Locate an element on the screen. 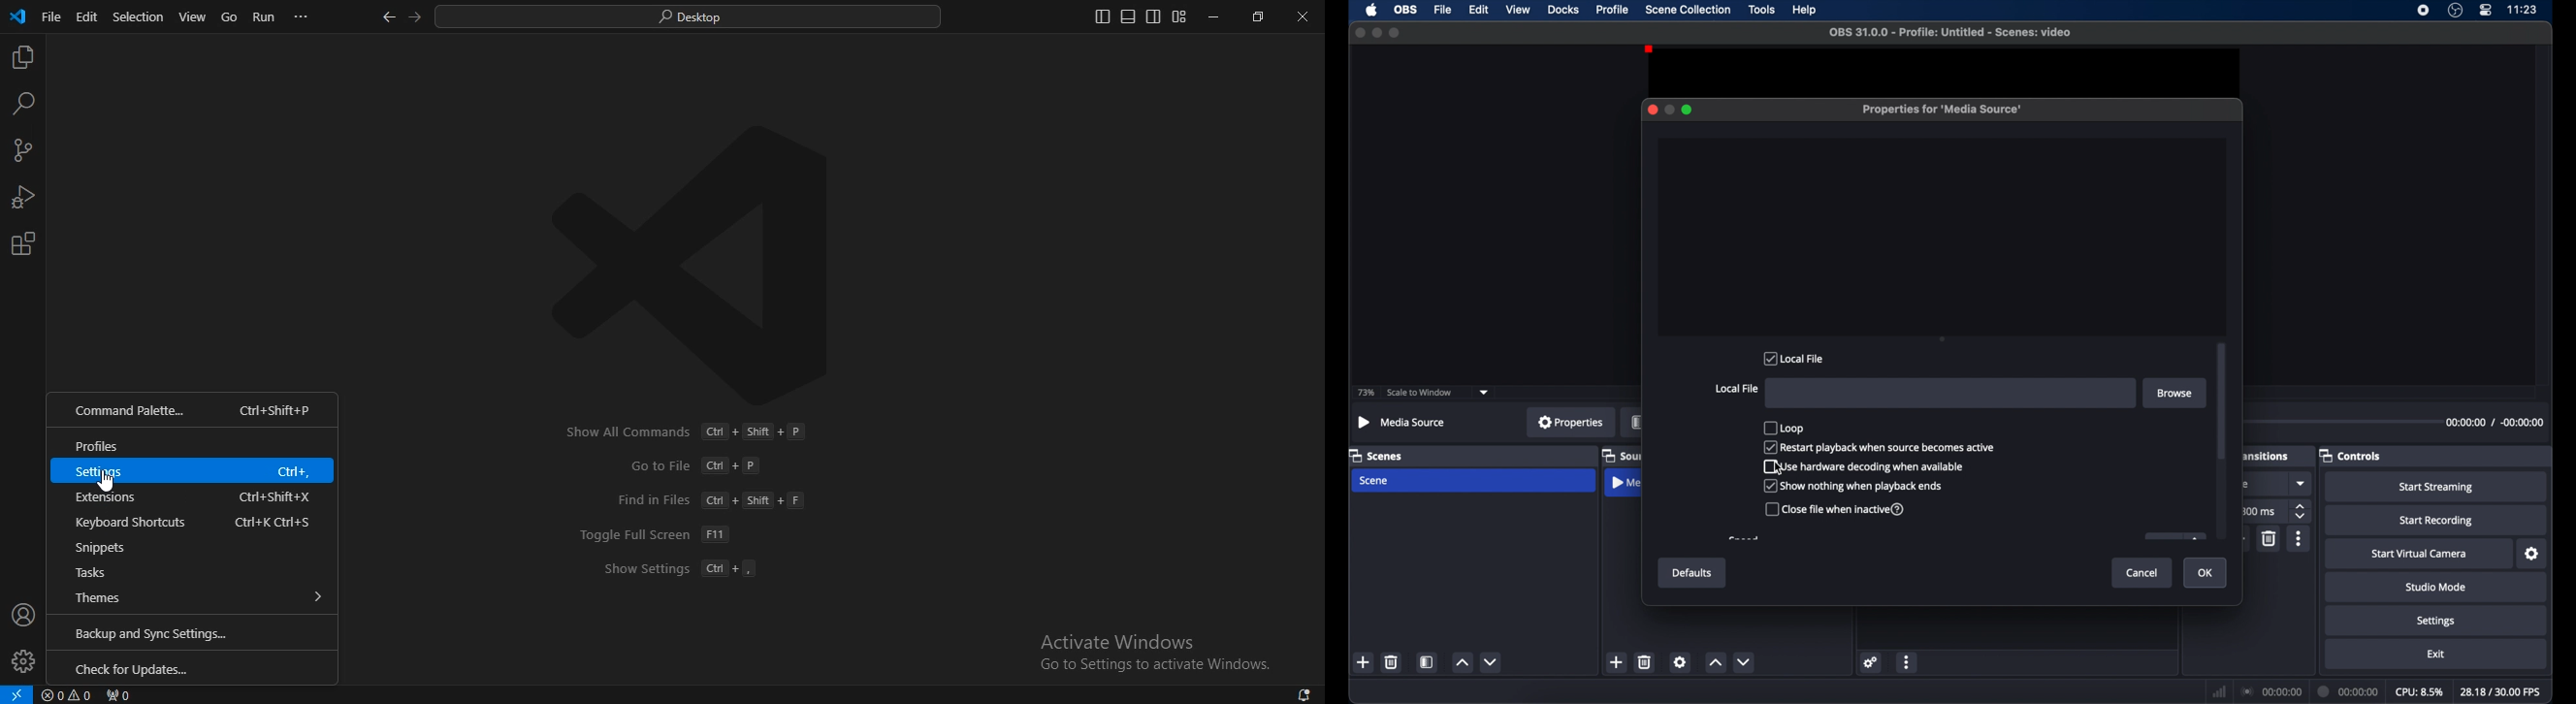 The height and width of the screenshot is (728, 2576). timestamps is located at coordinates (2495, 423).